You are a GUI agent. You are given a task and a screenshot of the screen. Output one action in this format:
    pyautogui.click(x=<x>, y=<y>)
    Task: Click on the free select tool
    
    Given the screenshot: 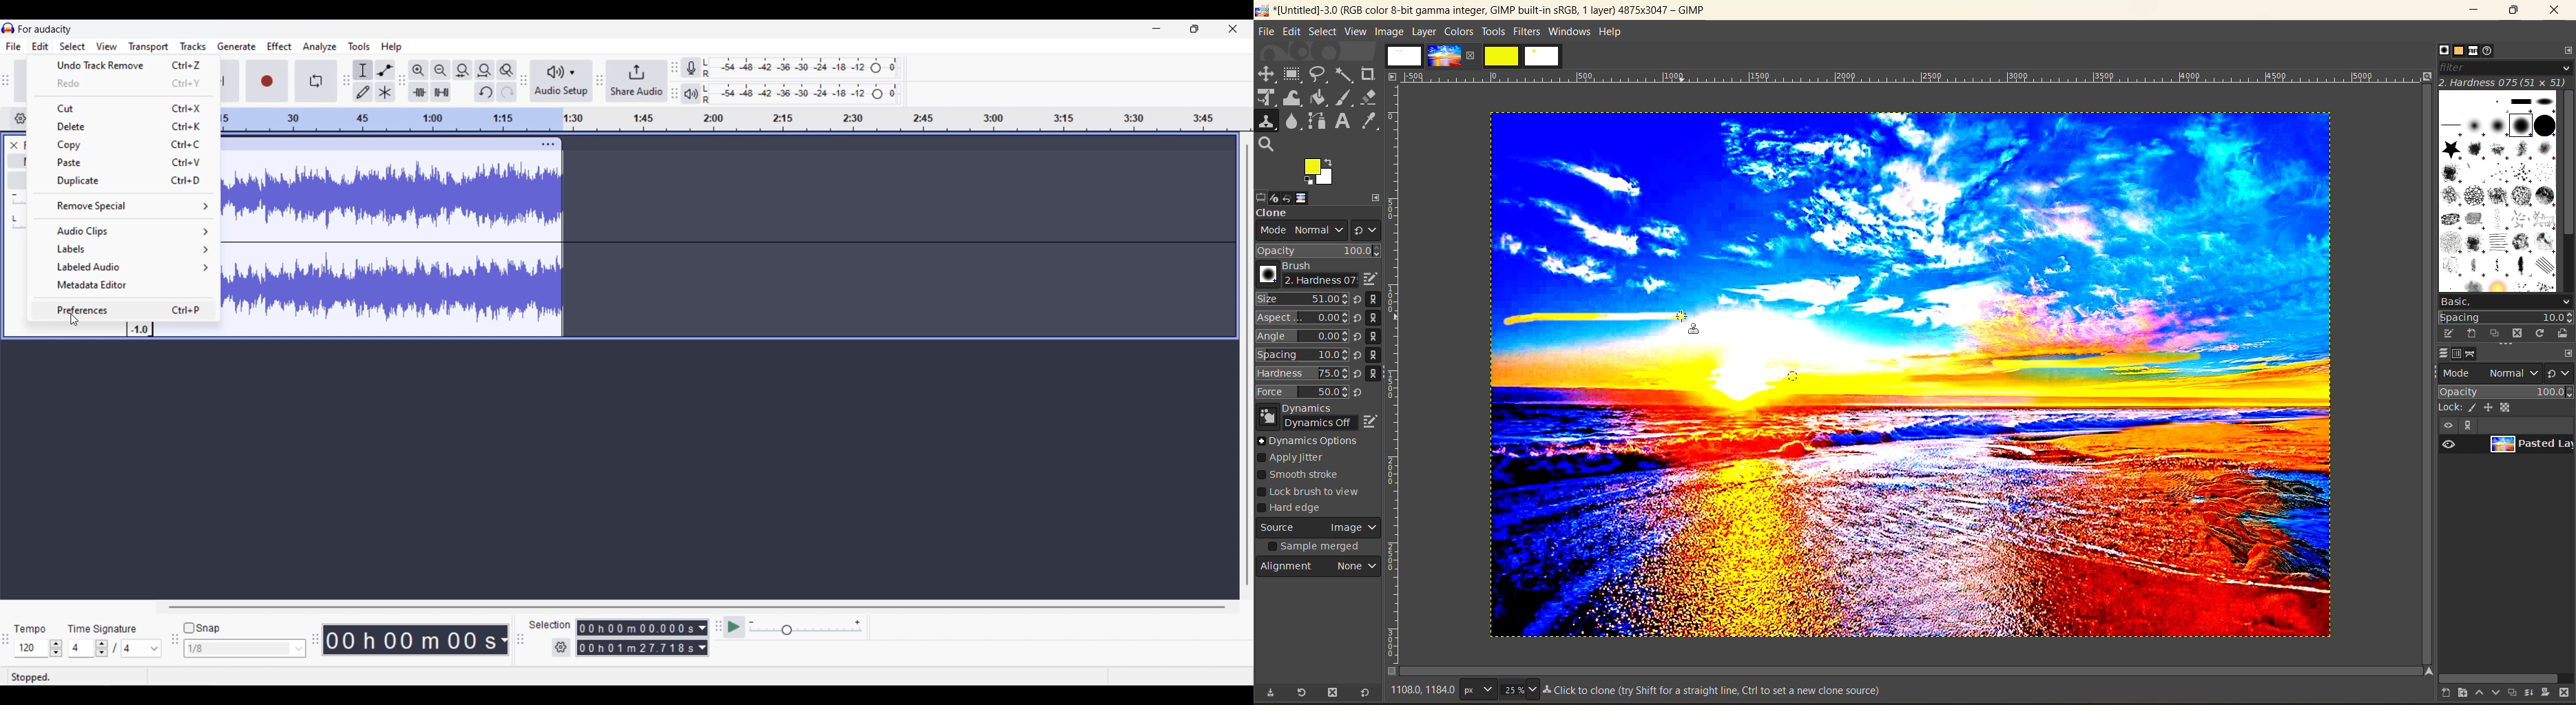 What is the action you would take?
    pyautogui.click(x=1320, y=74)
    